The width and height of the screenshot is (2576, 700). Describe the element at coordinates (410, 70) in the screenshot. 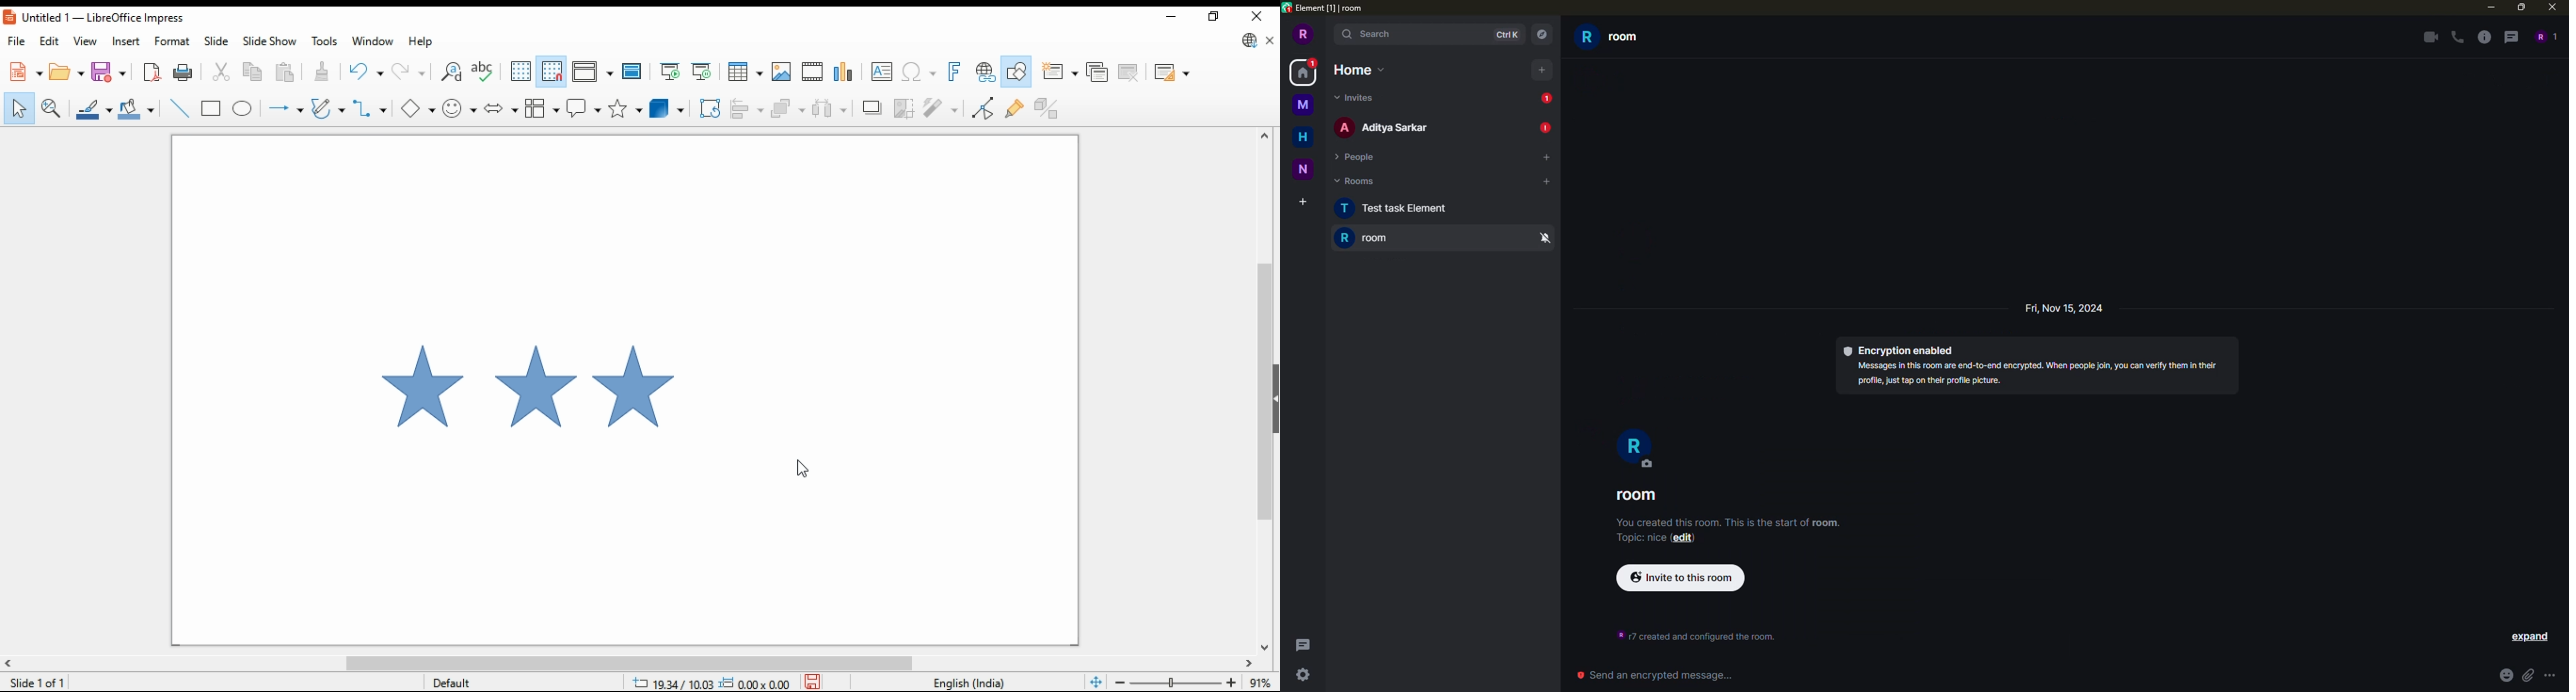

I see `redo` at that location.